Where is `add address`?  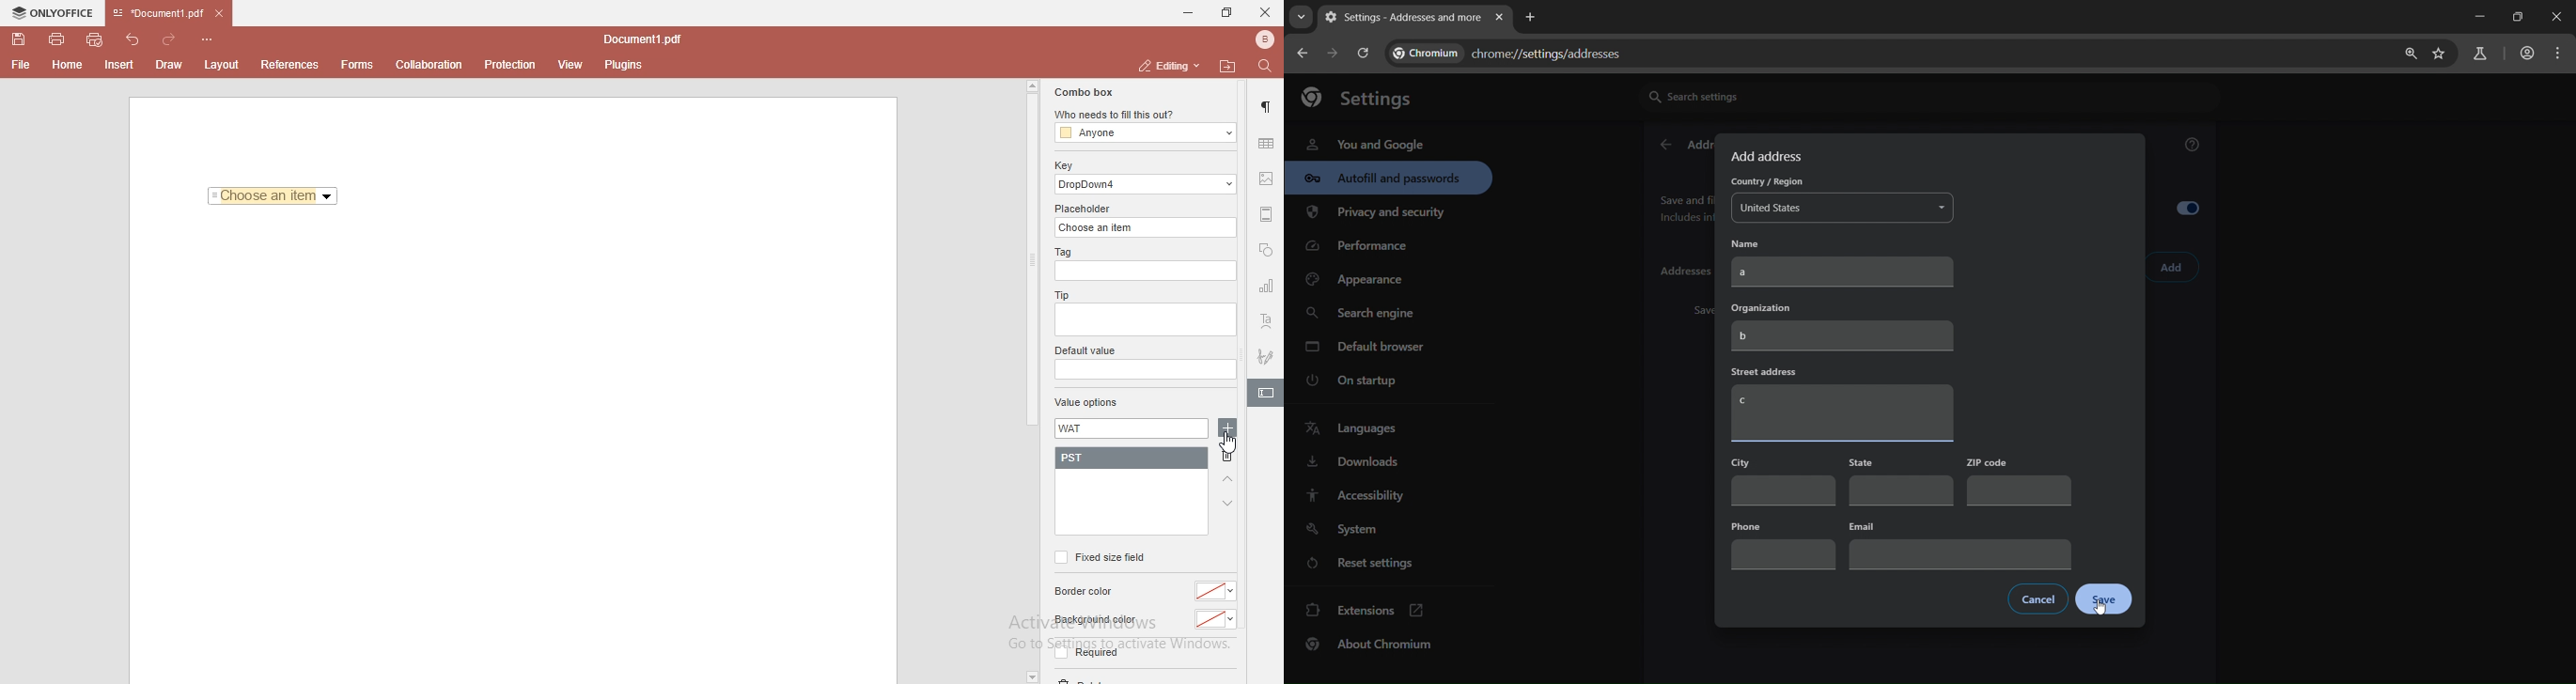
add address is located at coordinates (1769, 156).